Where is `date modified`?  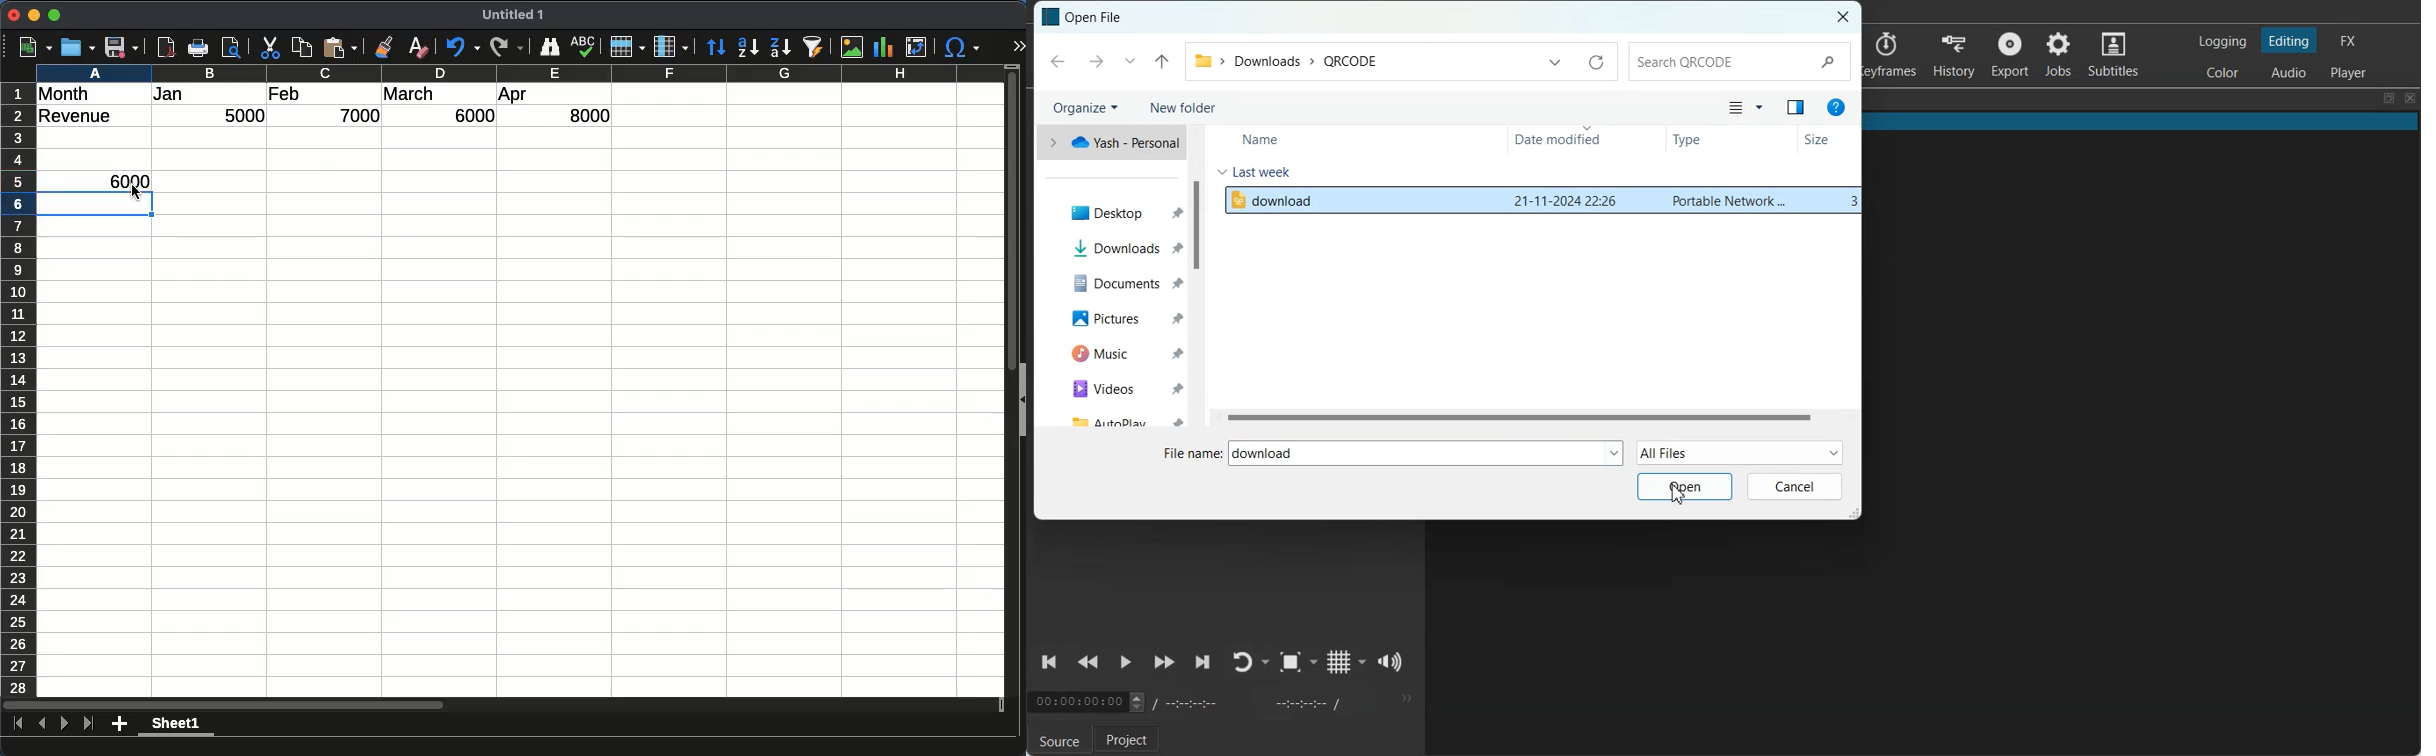 date modified is located at coordinates (1566, 201).